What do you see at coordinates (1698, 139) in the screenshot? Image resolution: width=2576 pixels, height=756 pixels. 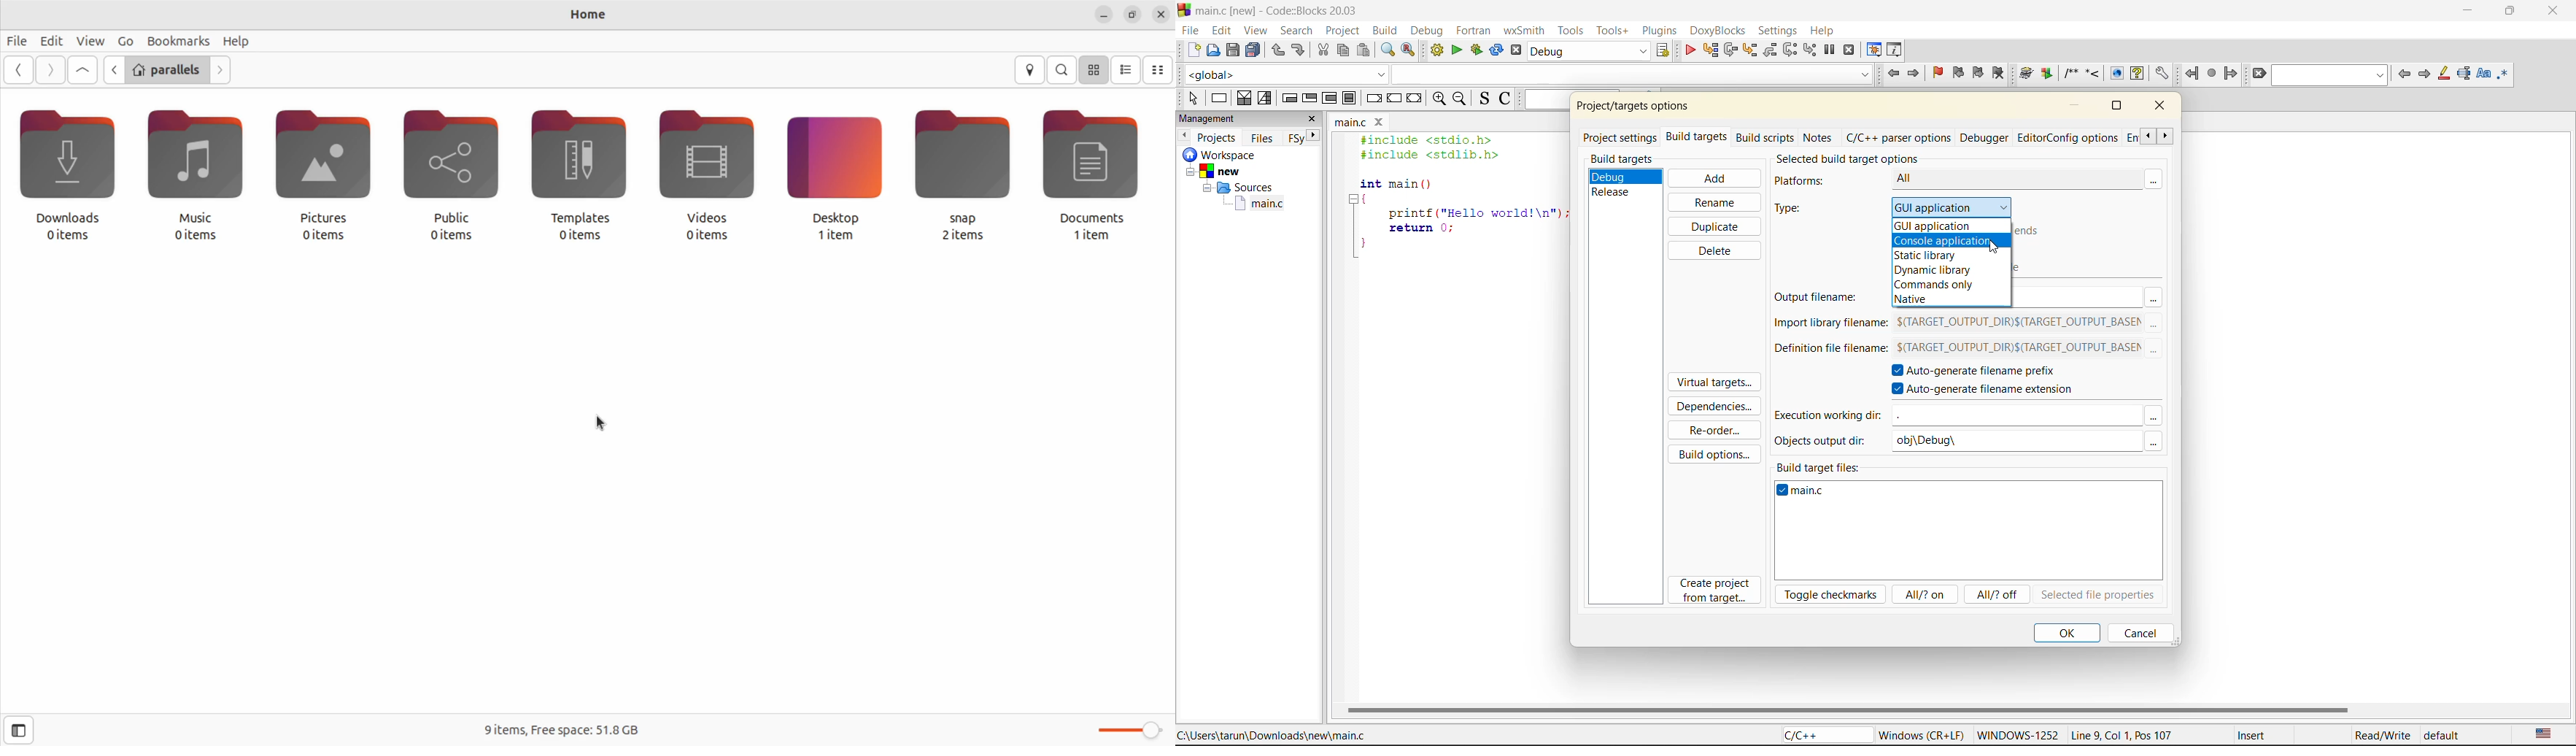 I see `build targets` at bounding box center [1698, 139].